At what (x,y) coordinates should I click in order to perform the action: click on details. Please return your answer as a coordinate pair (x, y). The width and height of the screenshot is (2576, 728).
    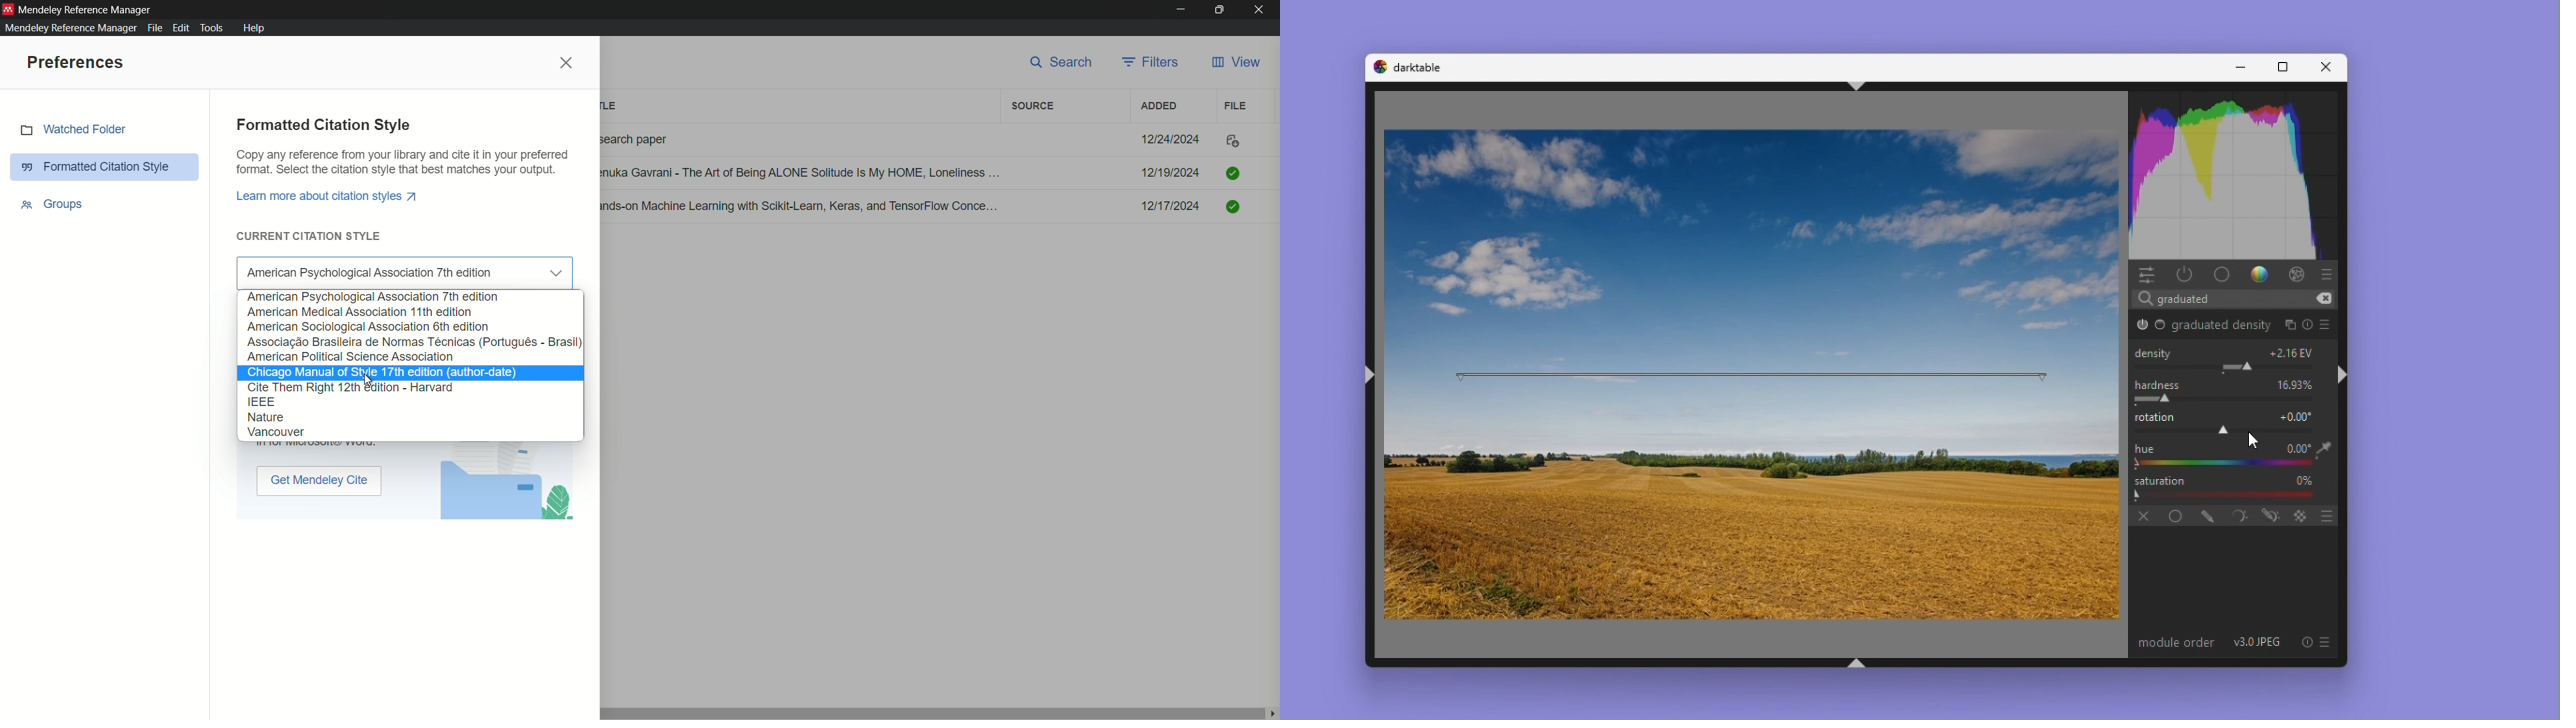
    Looking at the image, I should click on (929, 139).